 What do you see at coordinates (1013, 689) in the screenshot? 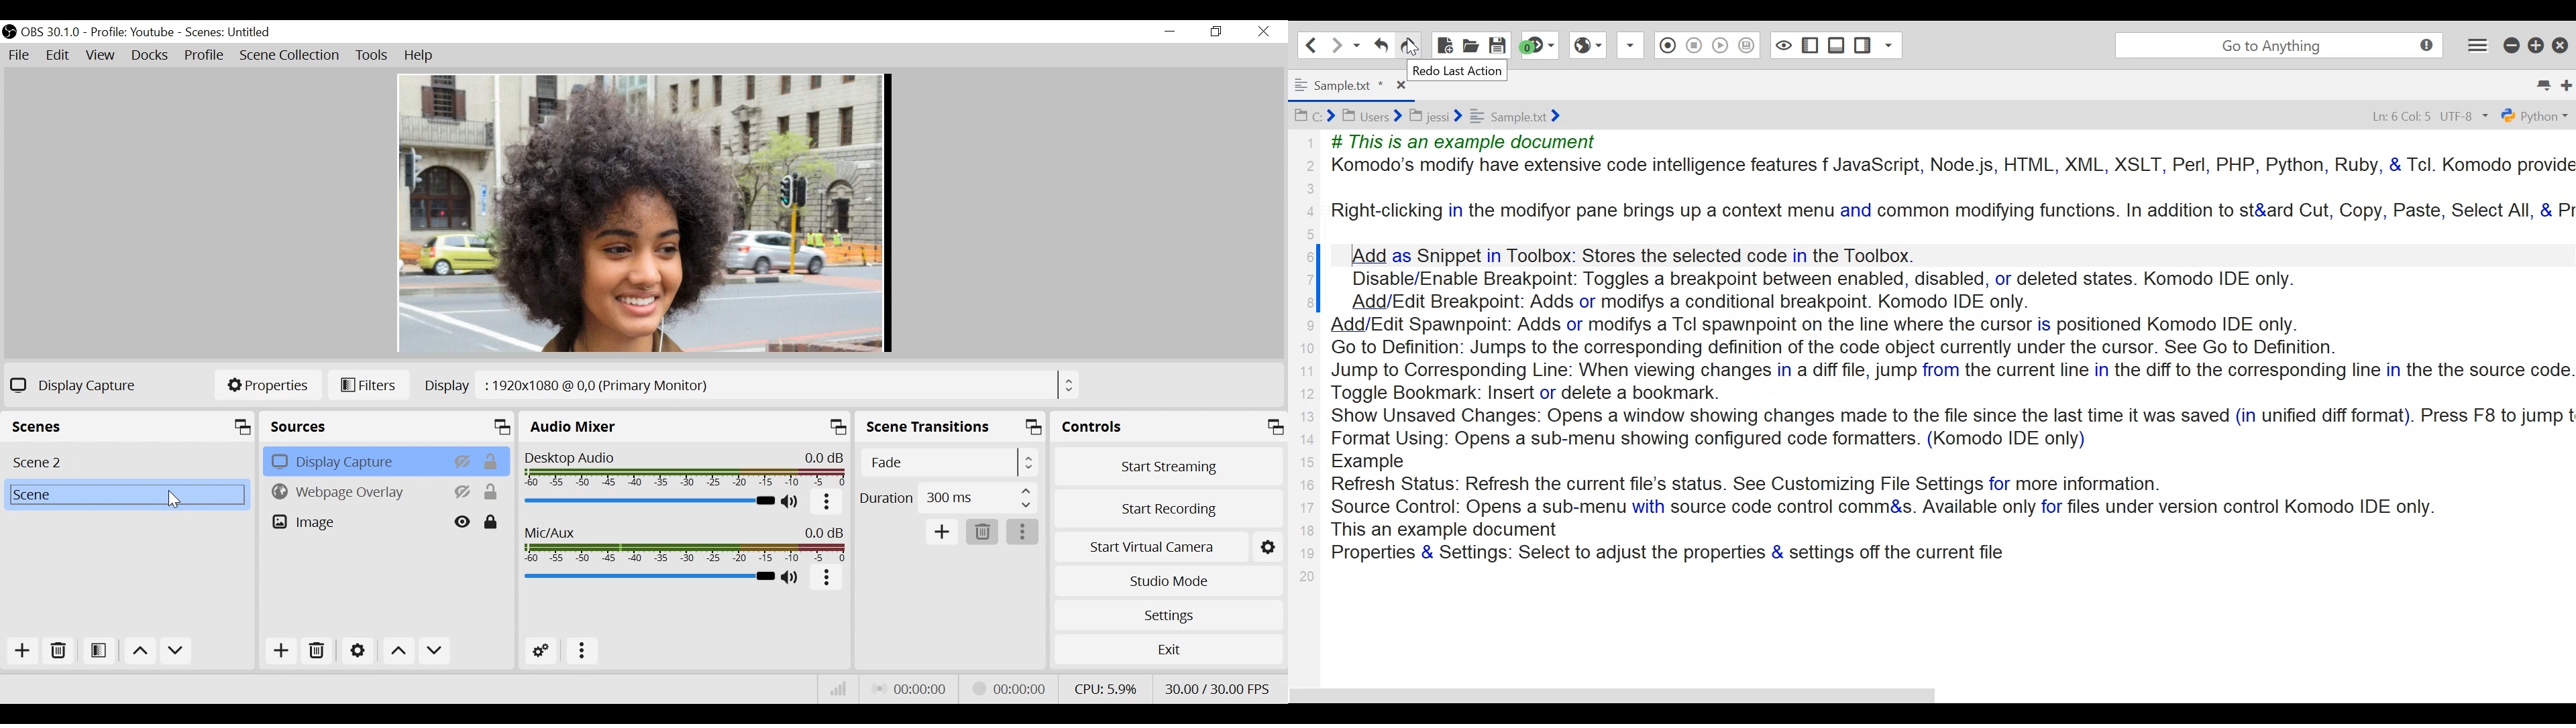
I see `Streaming Status` at bounding box center [1013, 689].